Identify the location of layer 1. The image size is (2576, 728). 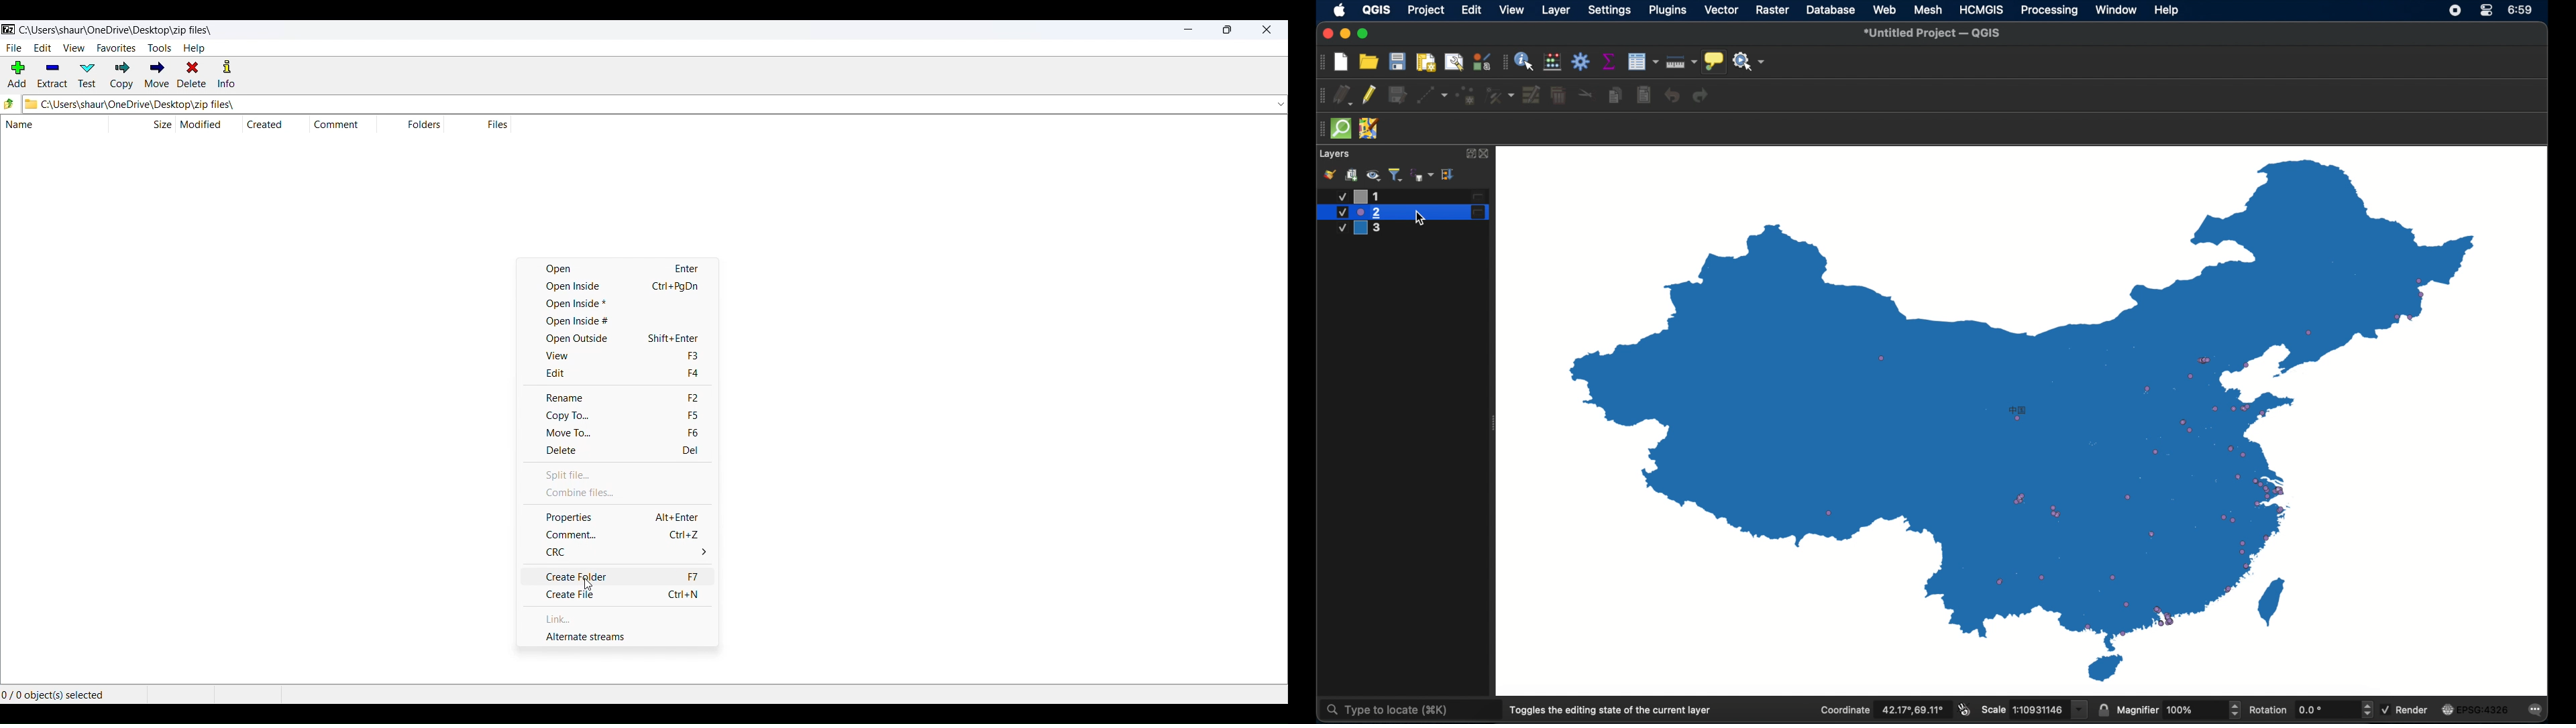
(1409, 196).